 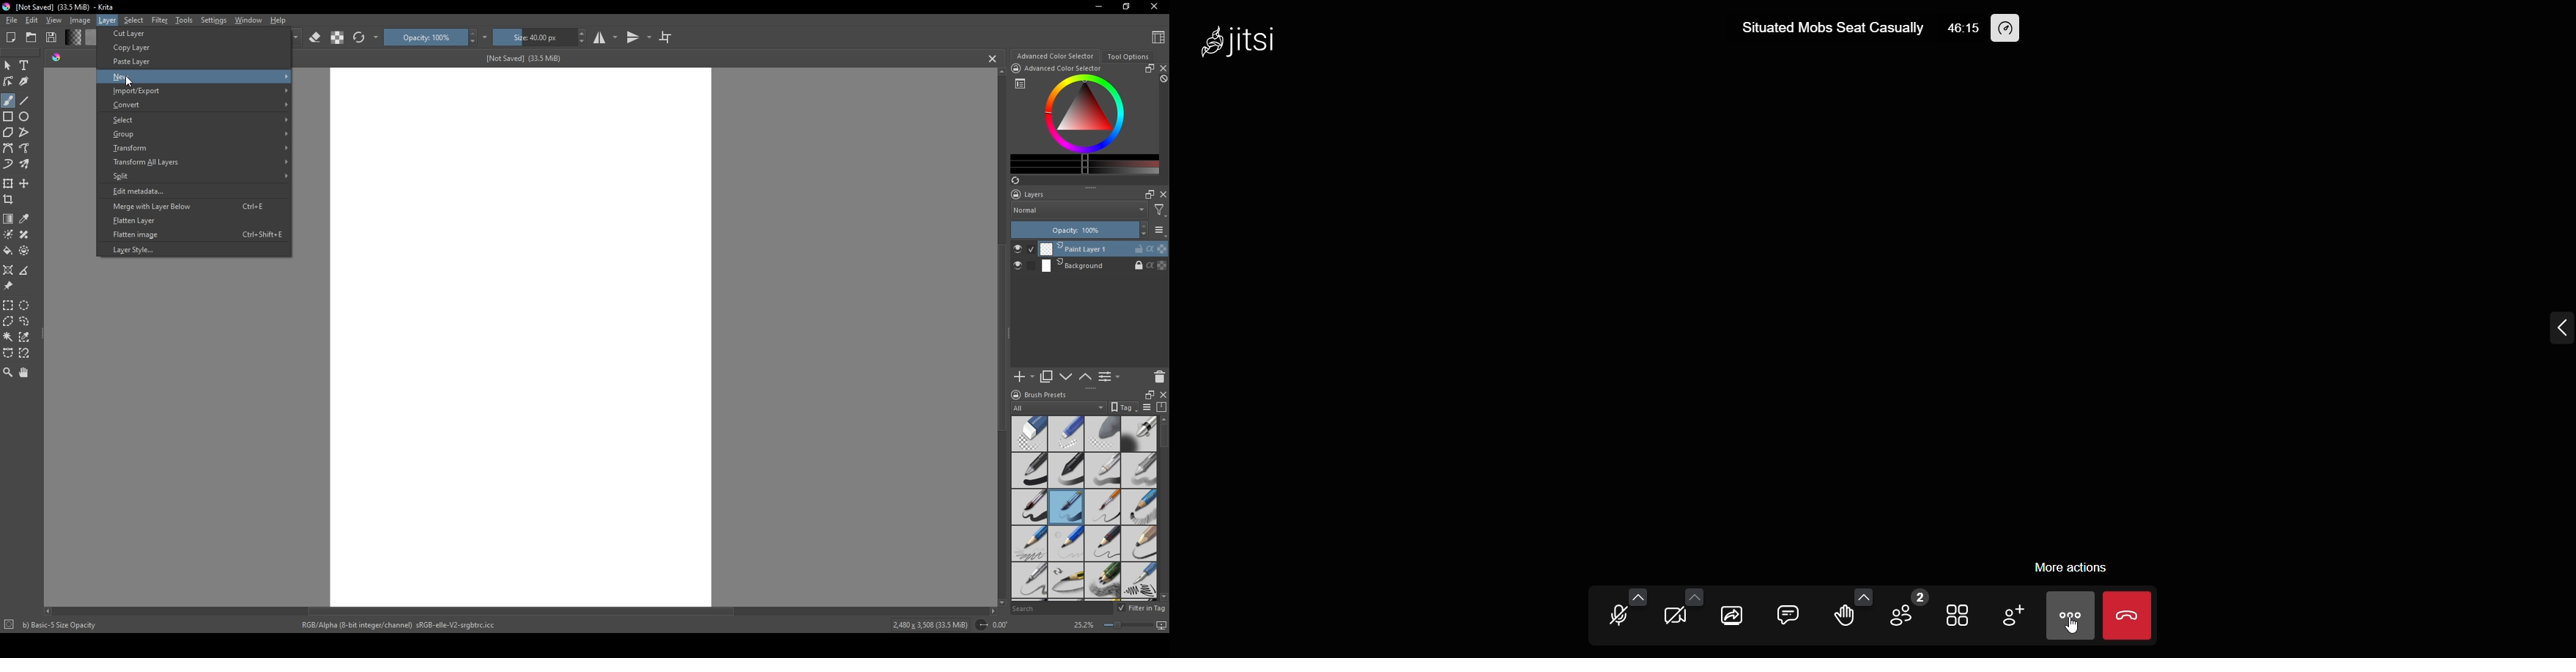 What do you see at coordinates (1148, 68) in the screenshot?
I see `resize` at bounding box center [1148, 68].